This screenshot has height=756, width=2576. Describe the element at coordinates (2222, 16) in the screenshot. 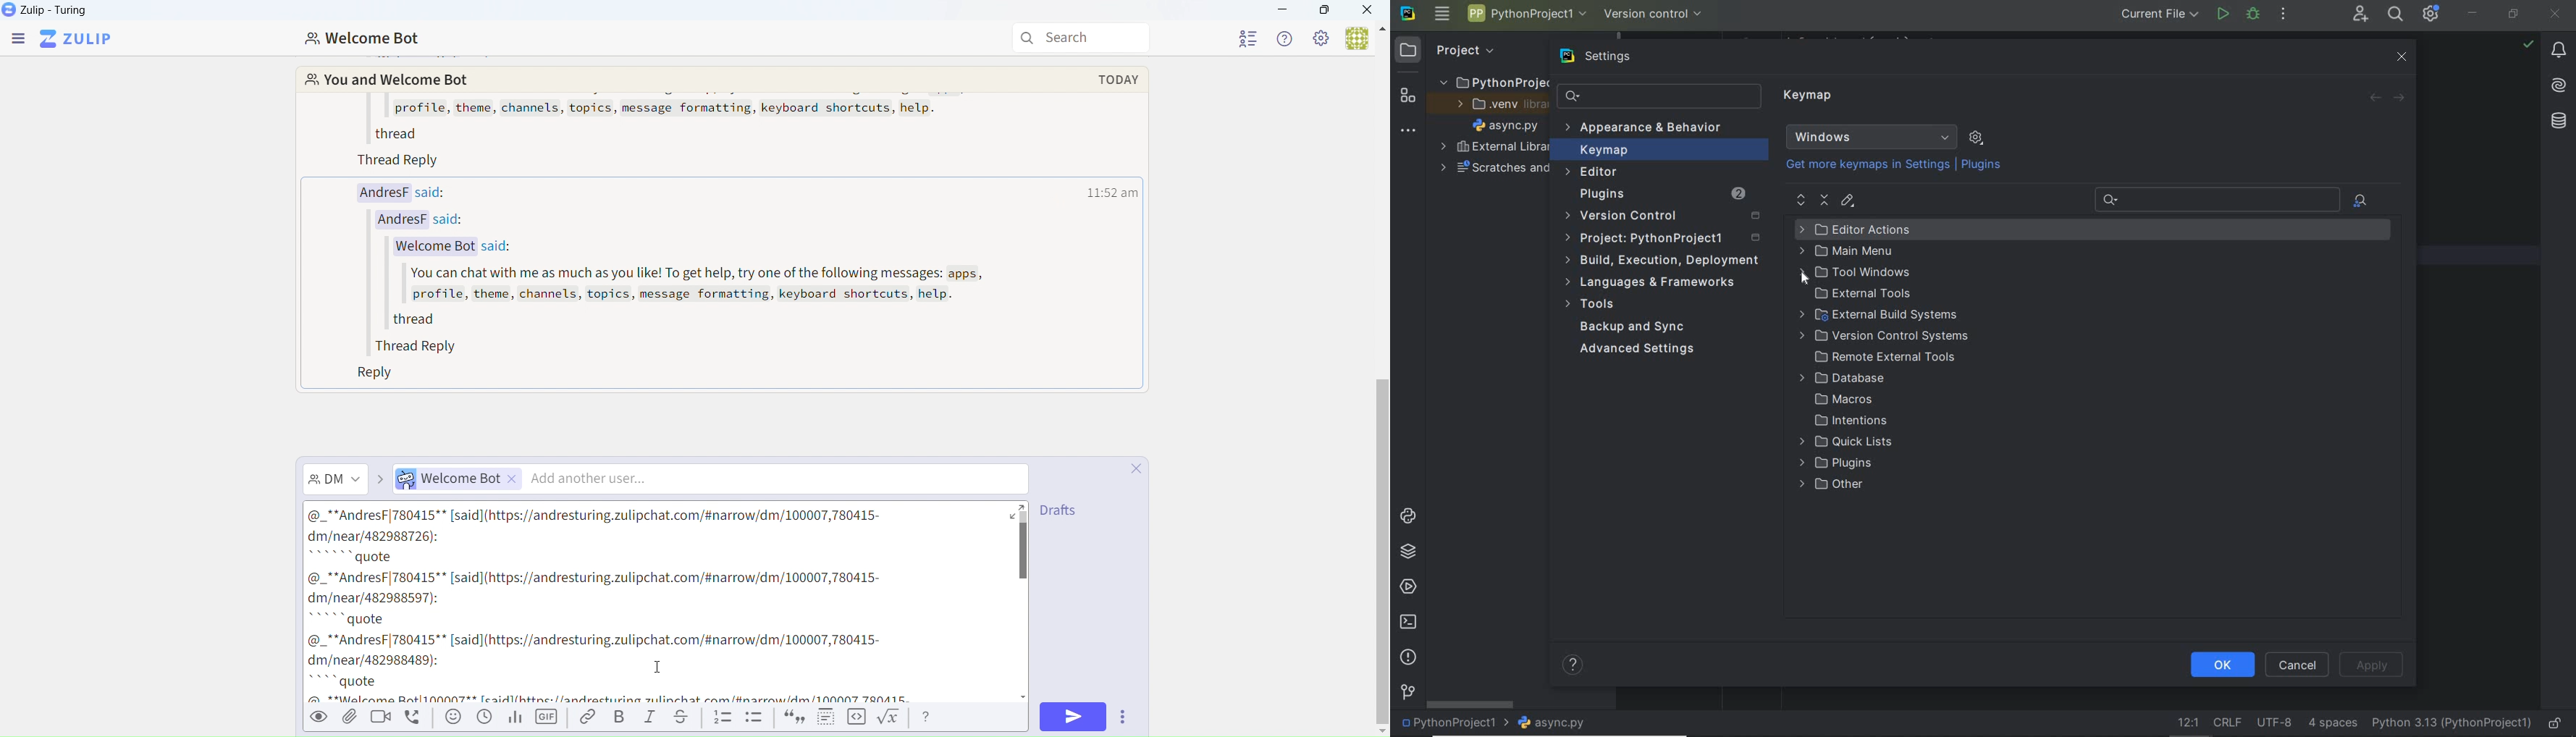

I see `run` at that location.